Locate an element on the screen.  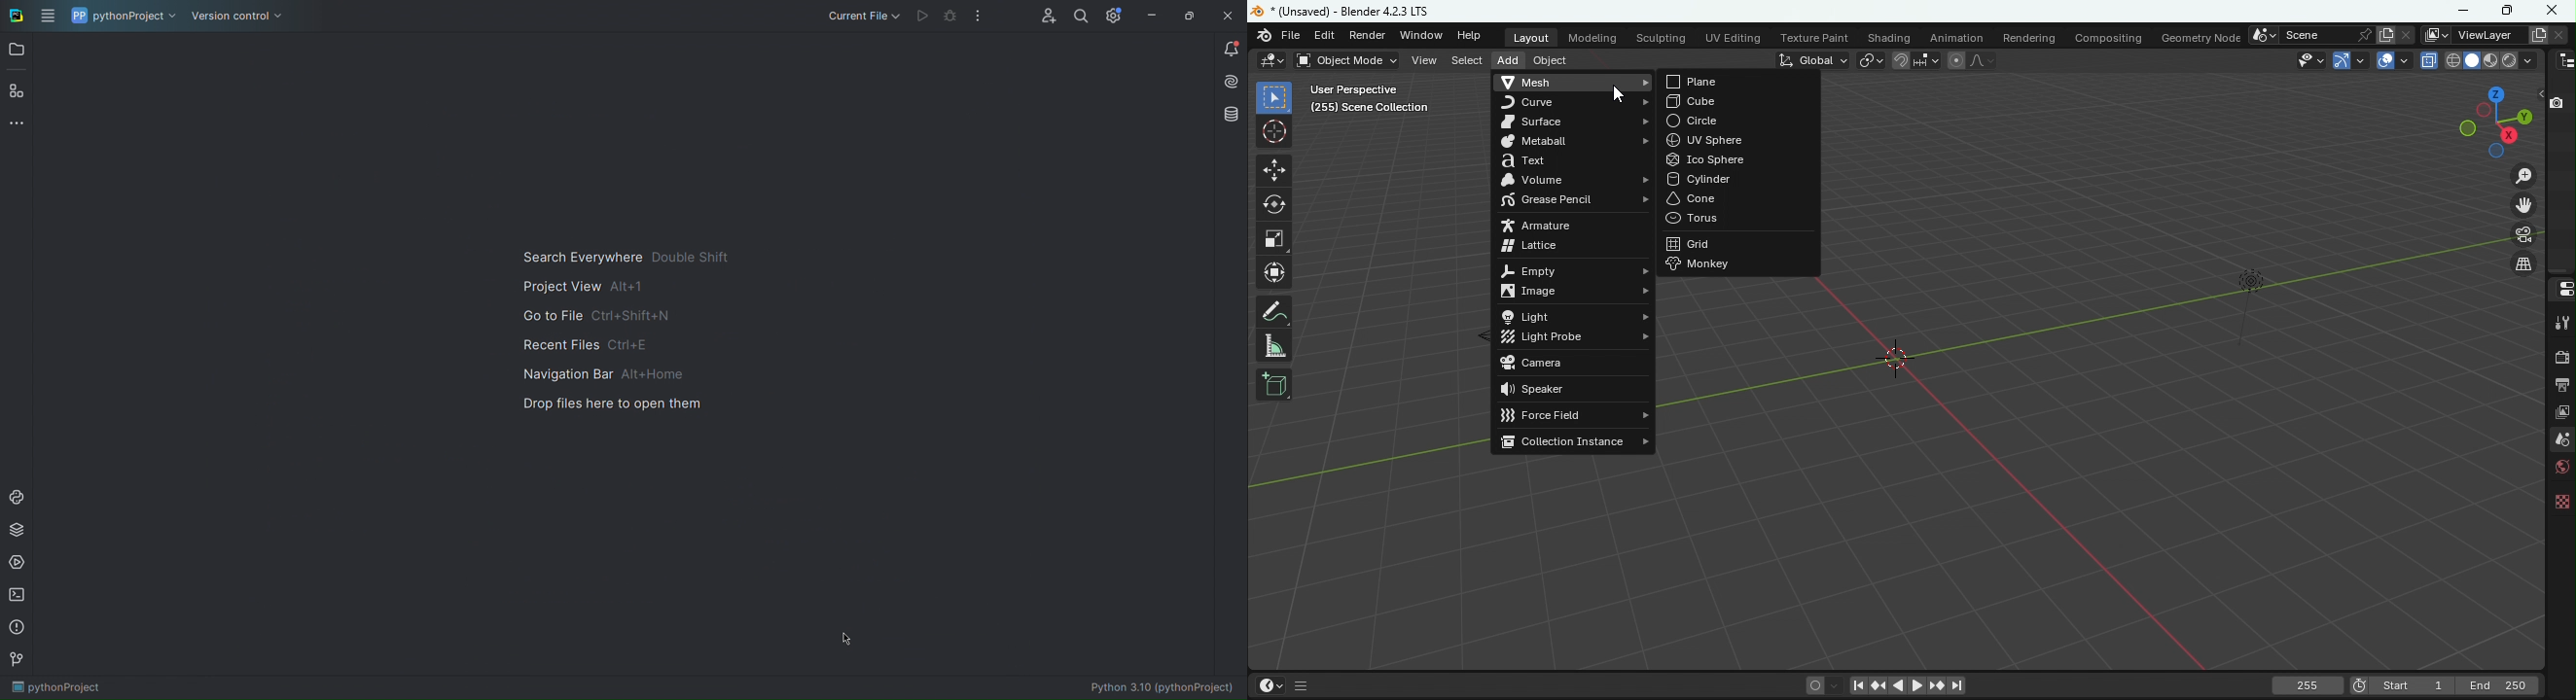
UV Editing is located at coordinates (1733, 35).